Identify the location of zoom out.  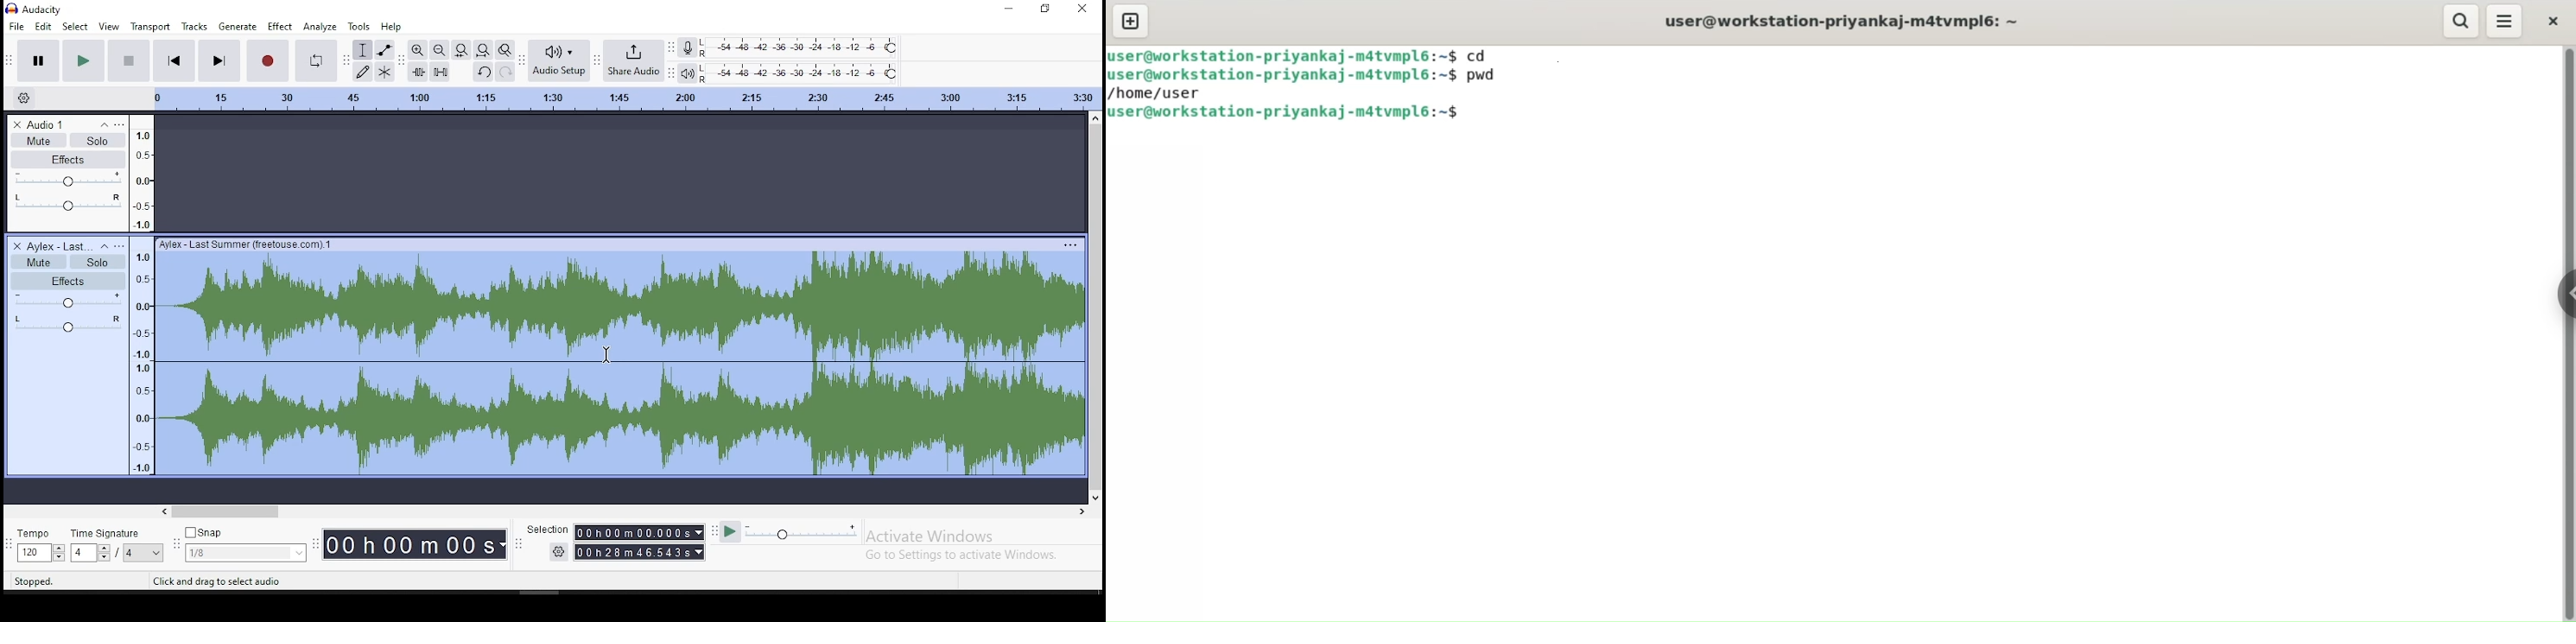
(439, 50).